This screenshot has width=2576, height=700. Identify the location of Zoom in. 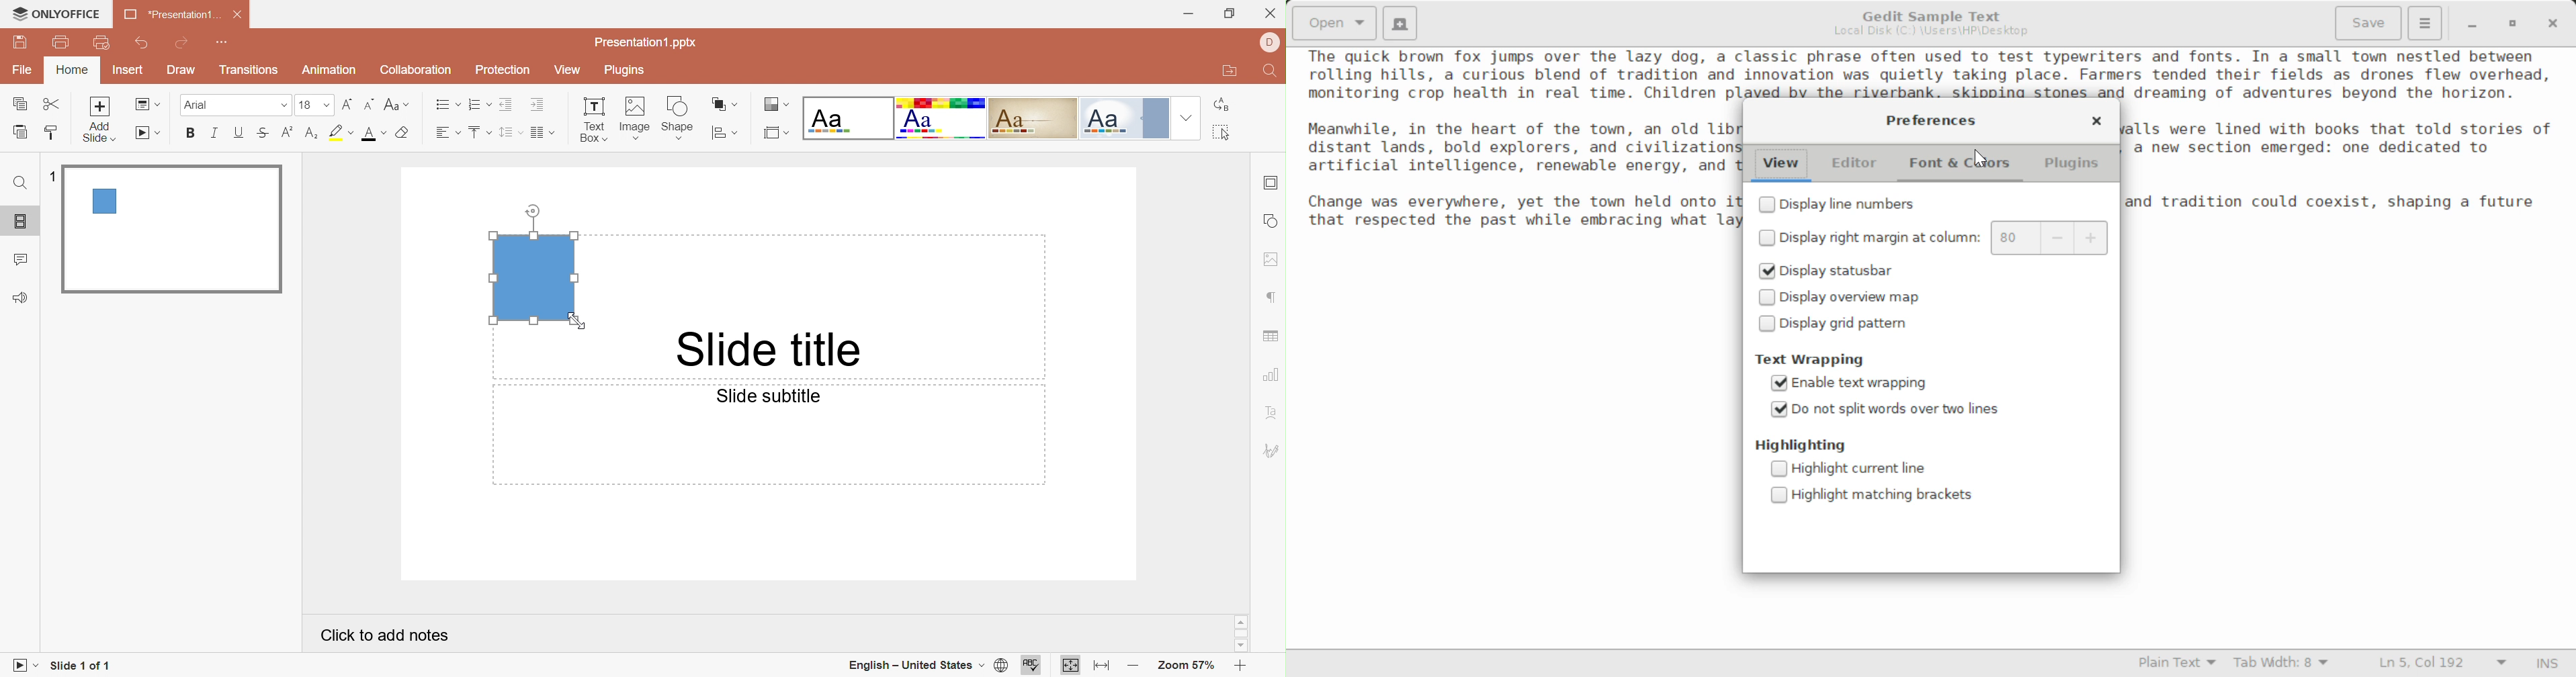
(1240, 668).